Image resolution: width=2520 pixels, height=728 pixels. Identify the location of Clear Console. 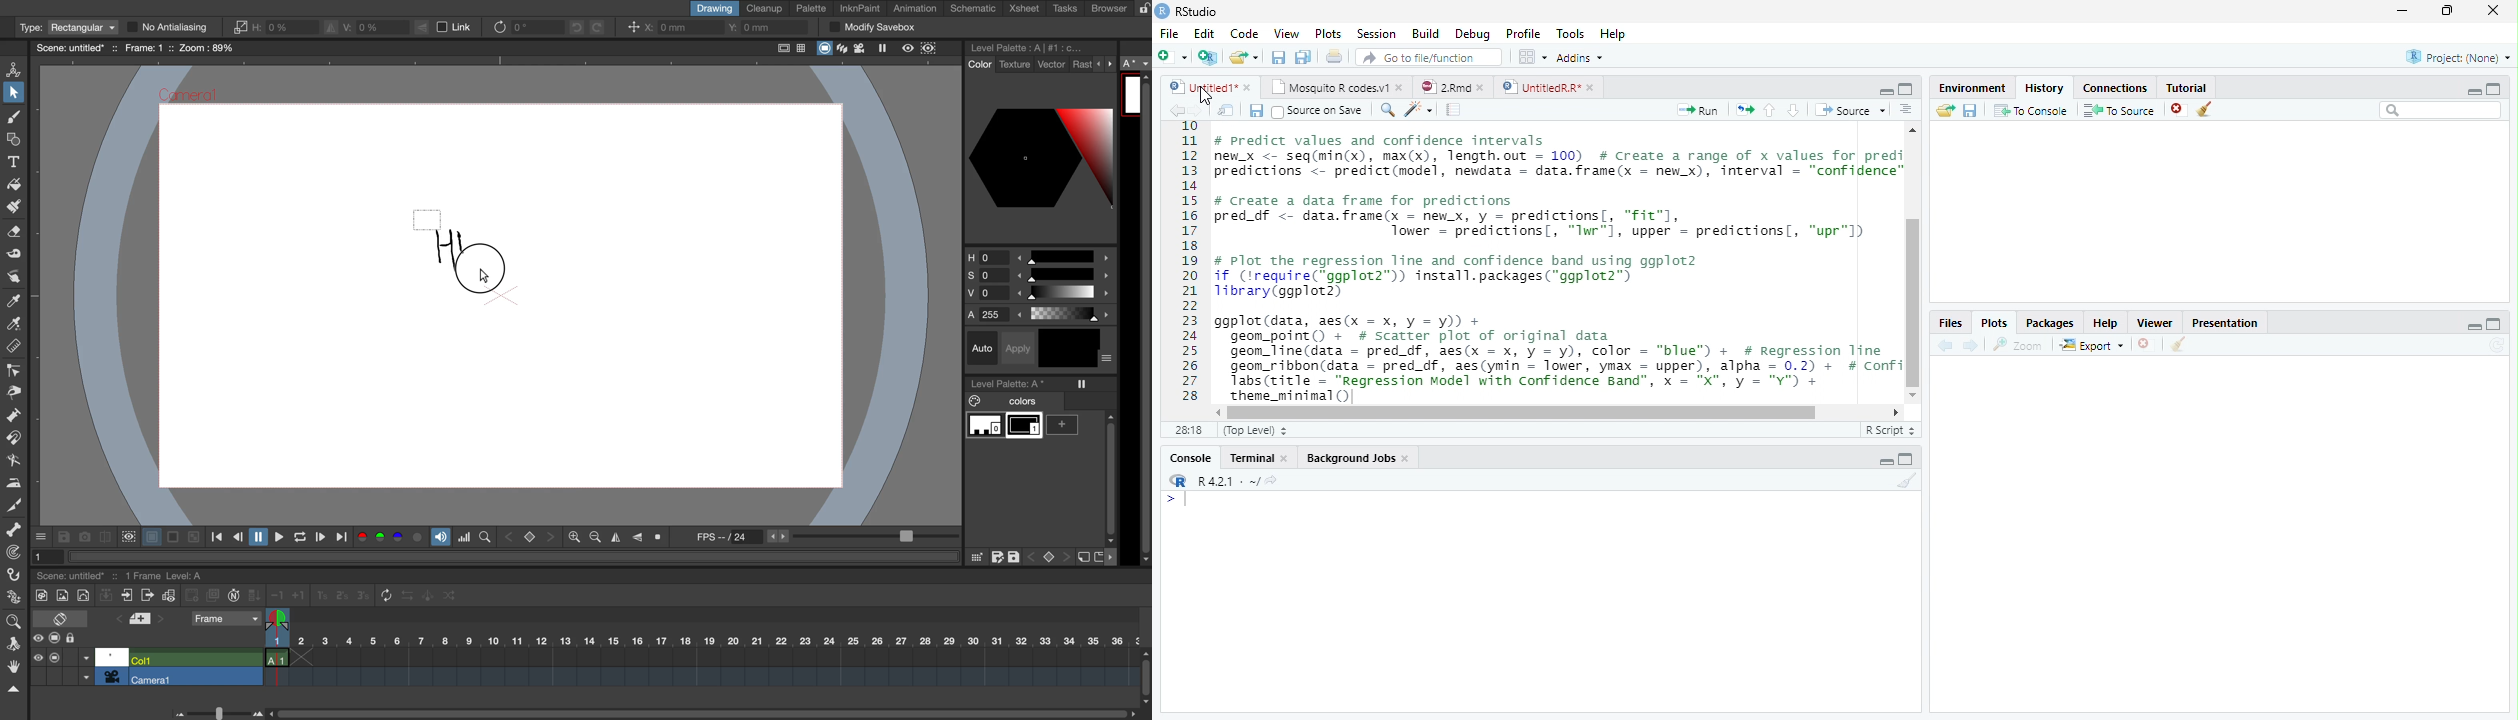
(2205, 109).